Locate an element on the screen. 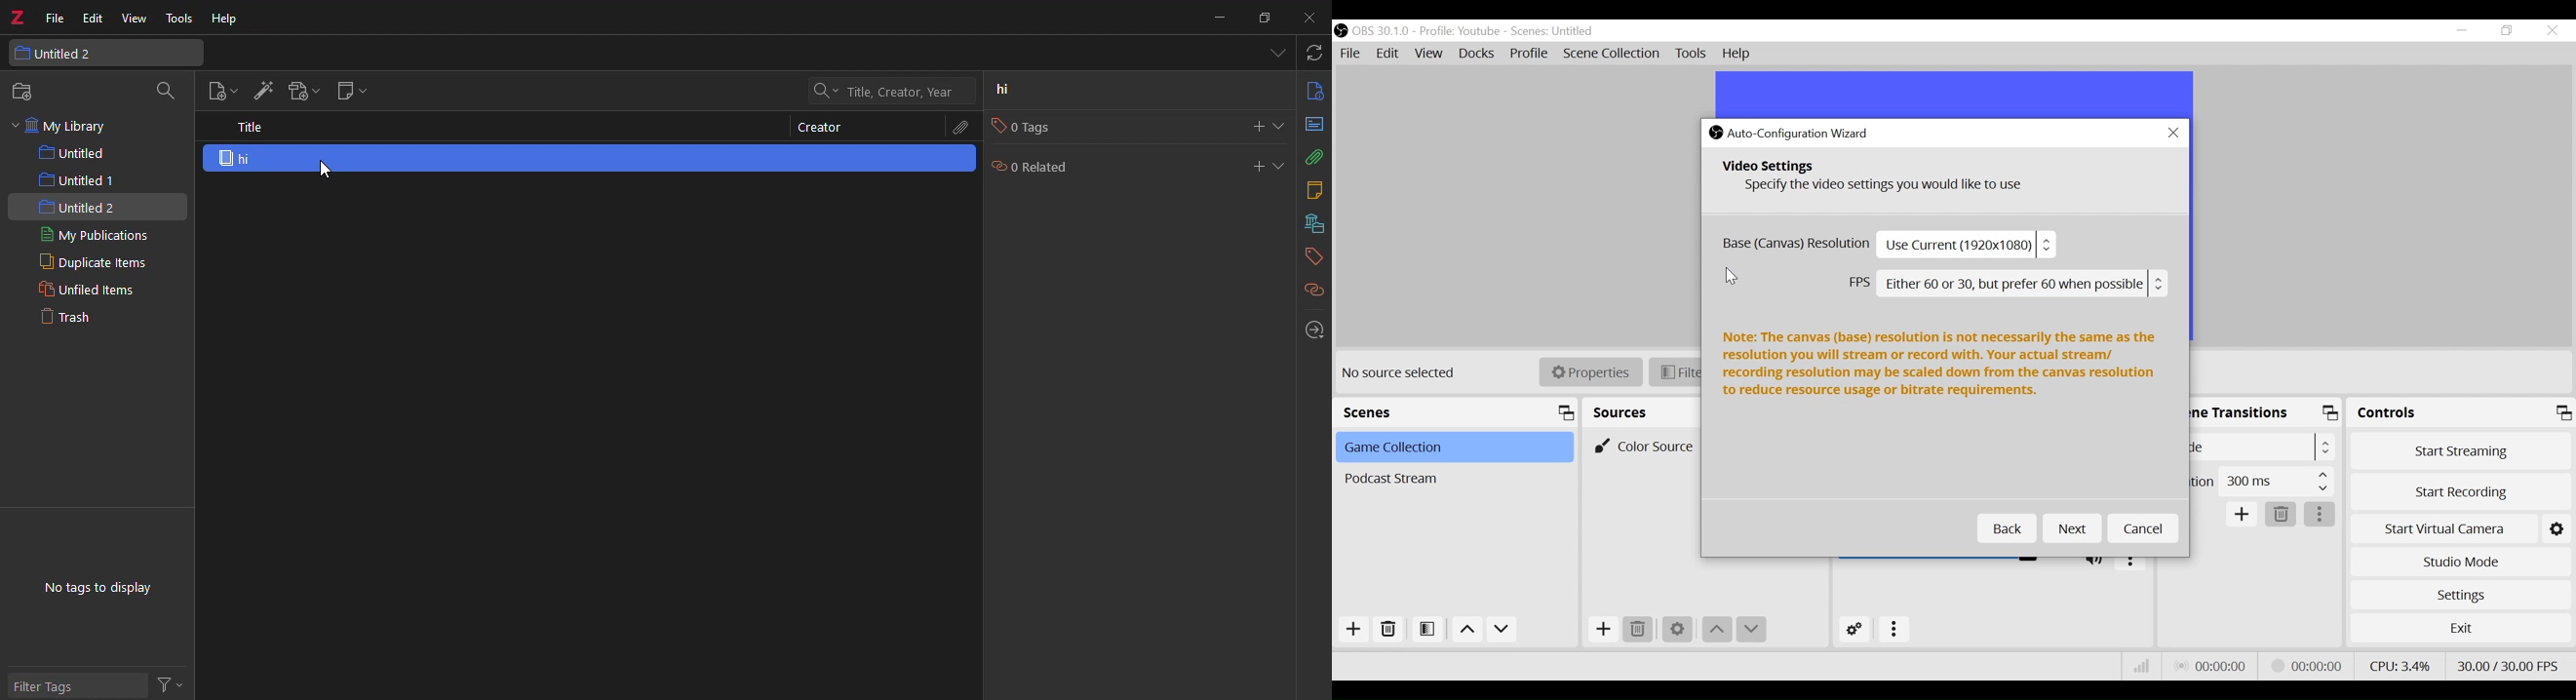  profile is located at coordinates (1459, 32).